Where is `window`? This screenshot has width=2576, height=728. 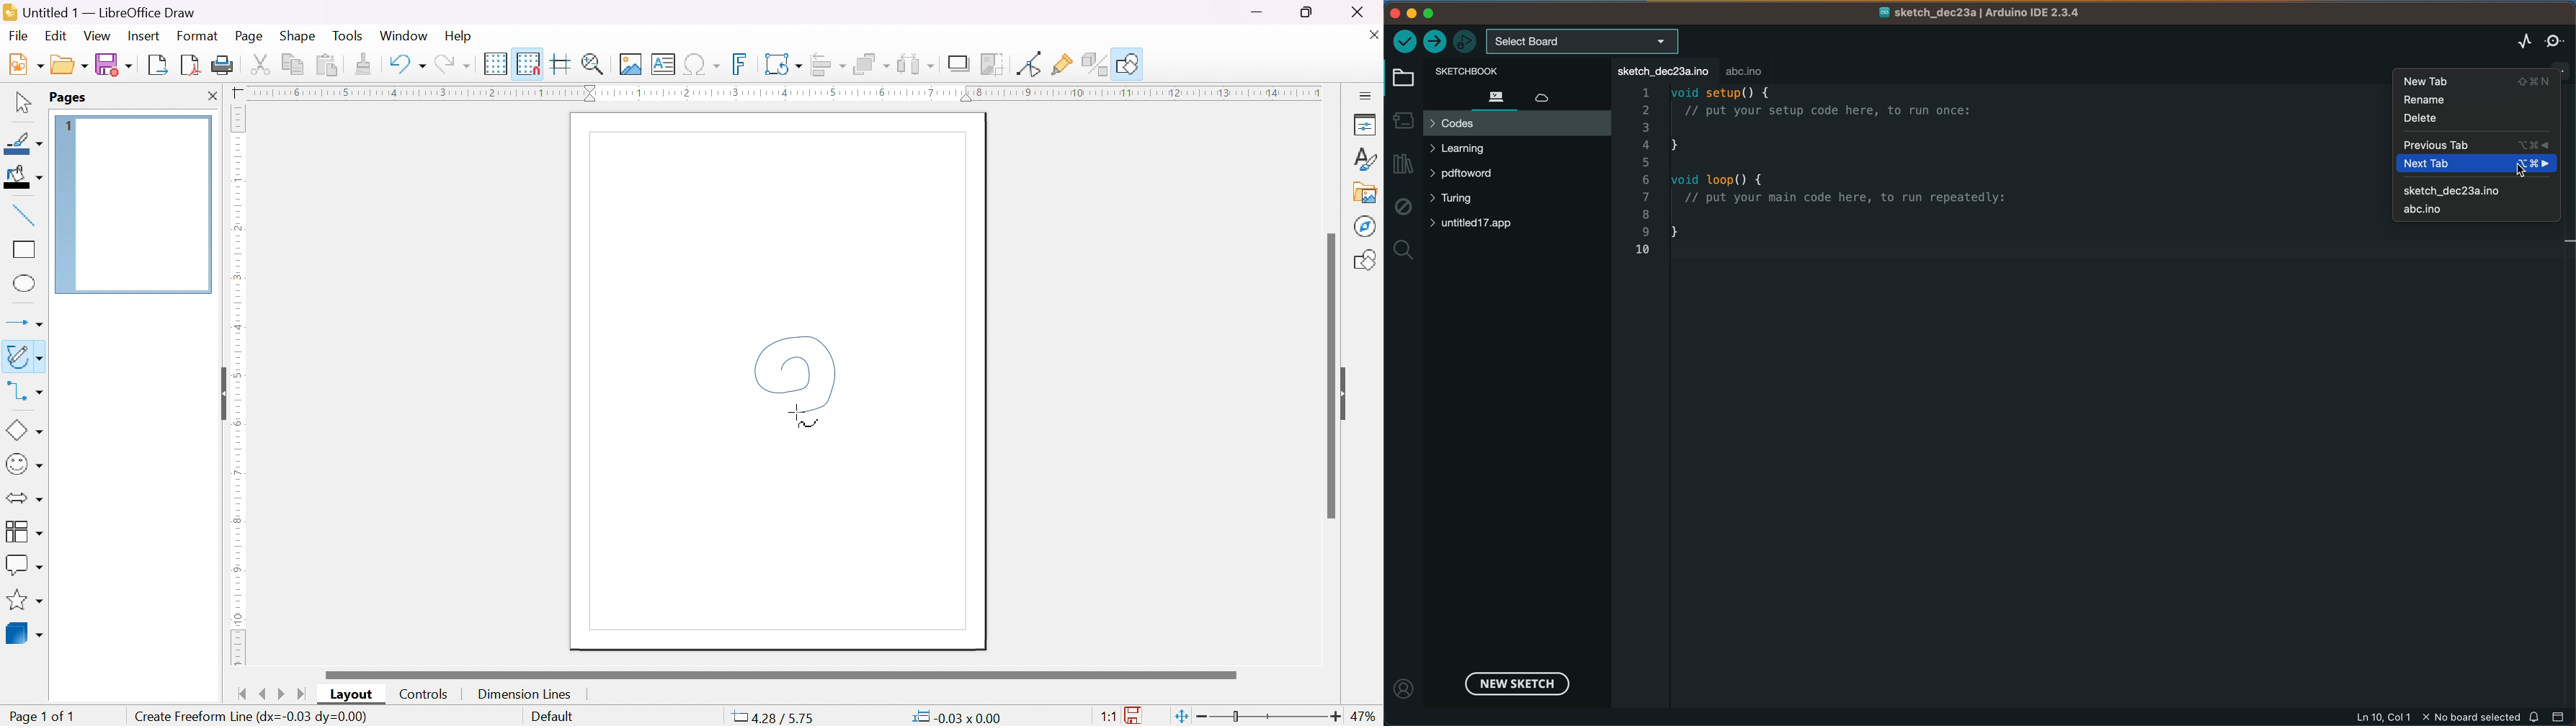 window is located at coordinates (403, 35).